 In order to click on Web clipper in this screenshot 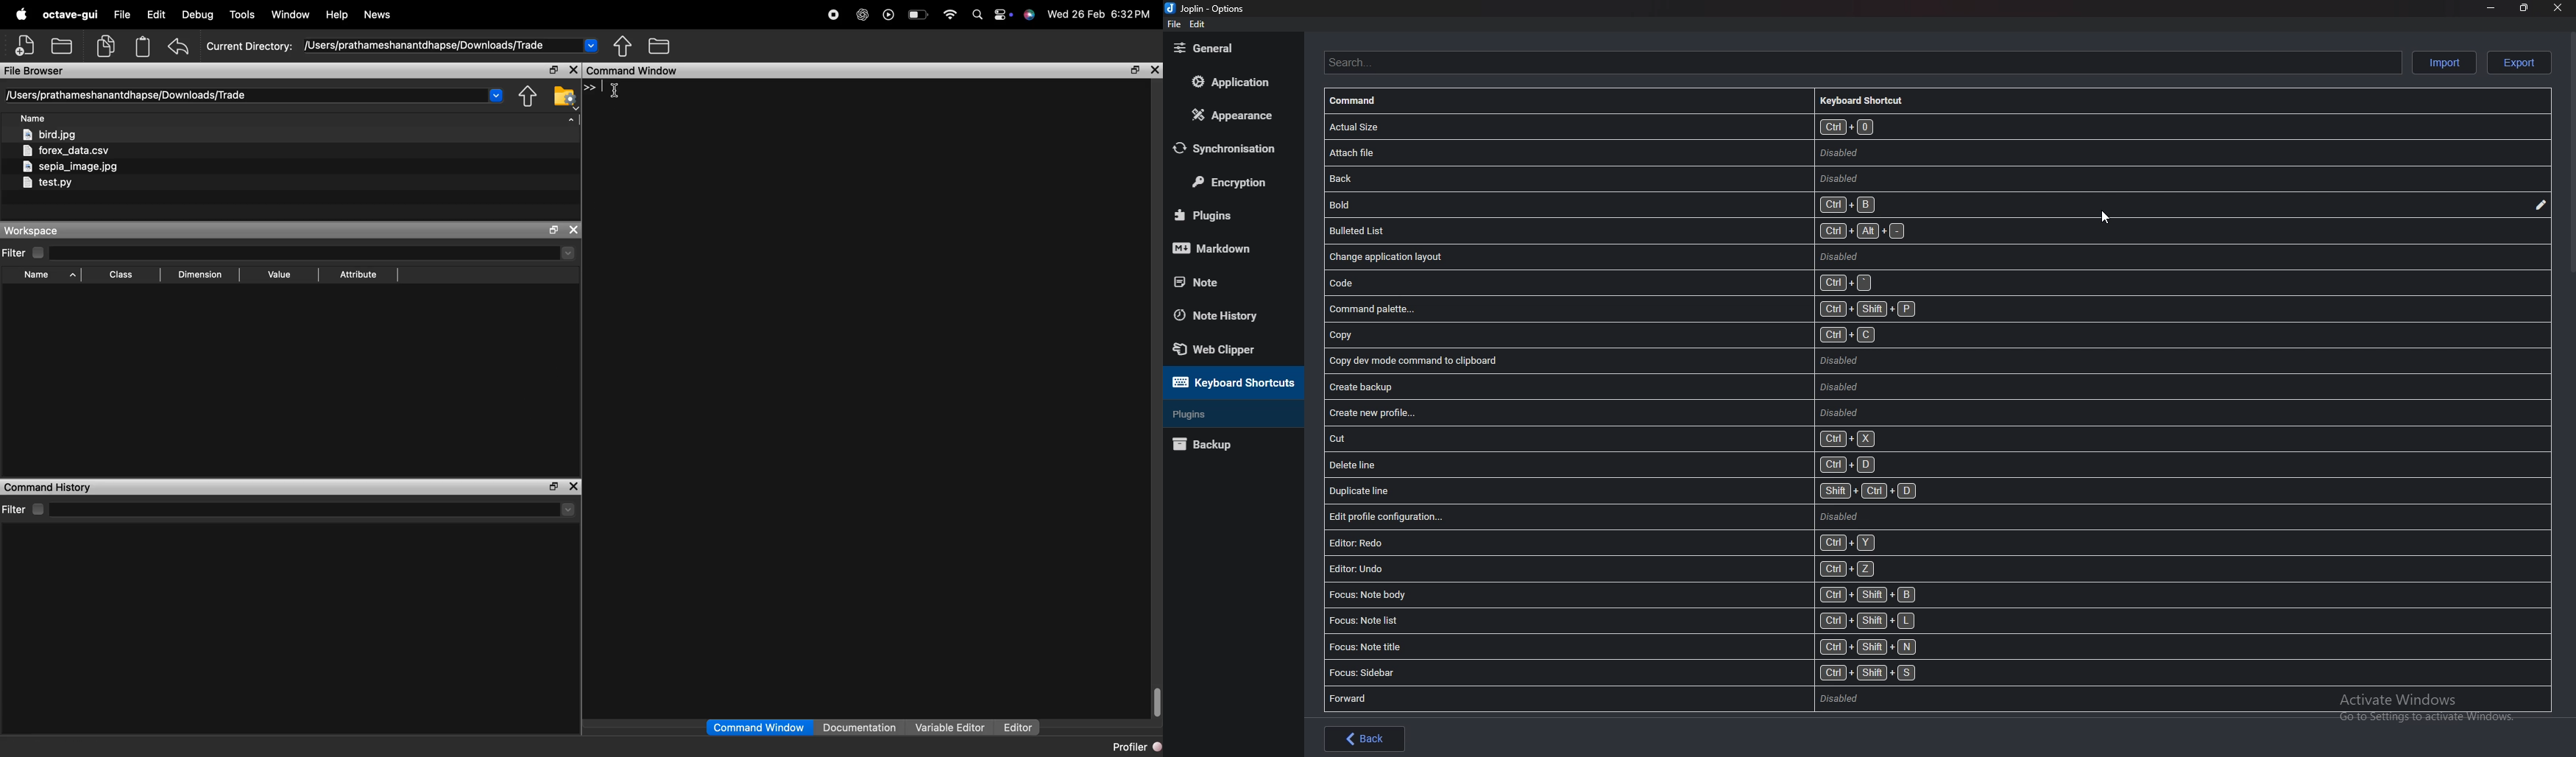, I will do `click(1232, 348)`.